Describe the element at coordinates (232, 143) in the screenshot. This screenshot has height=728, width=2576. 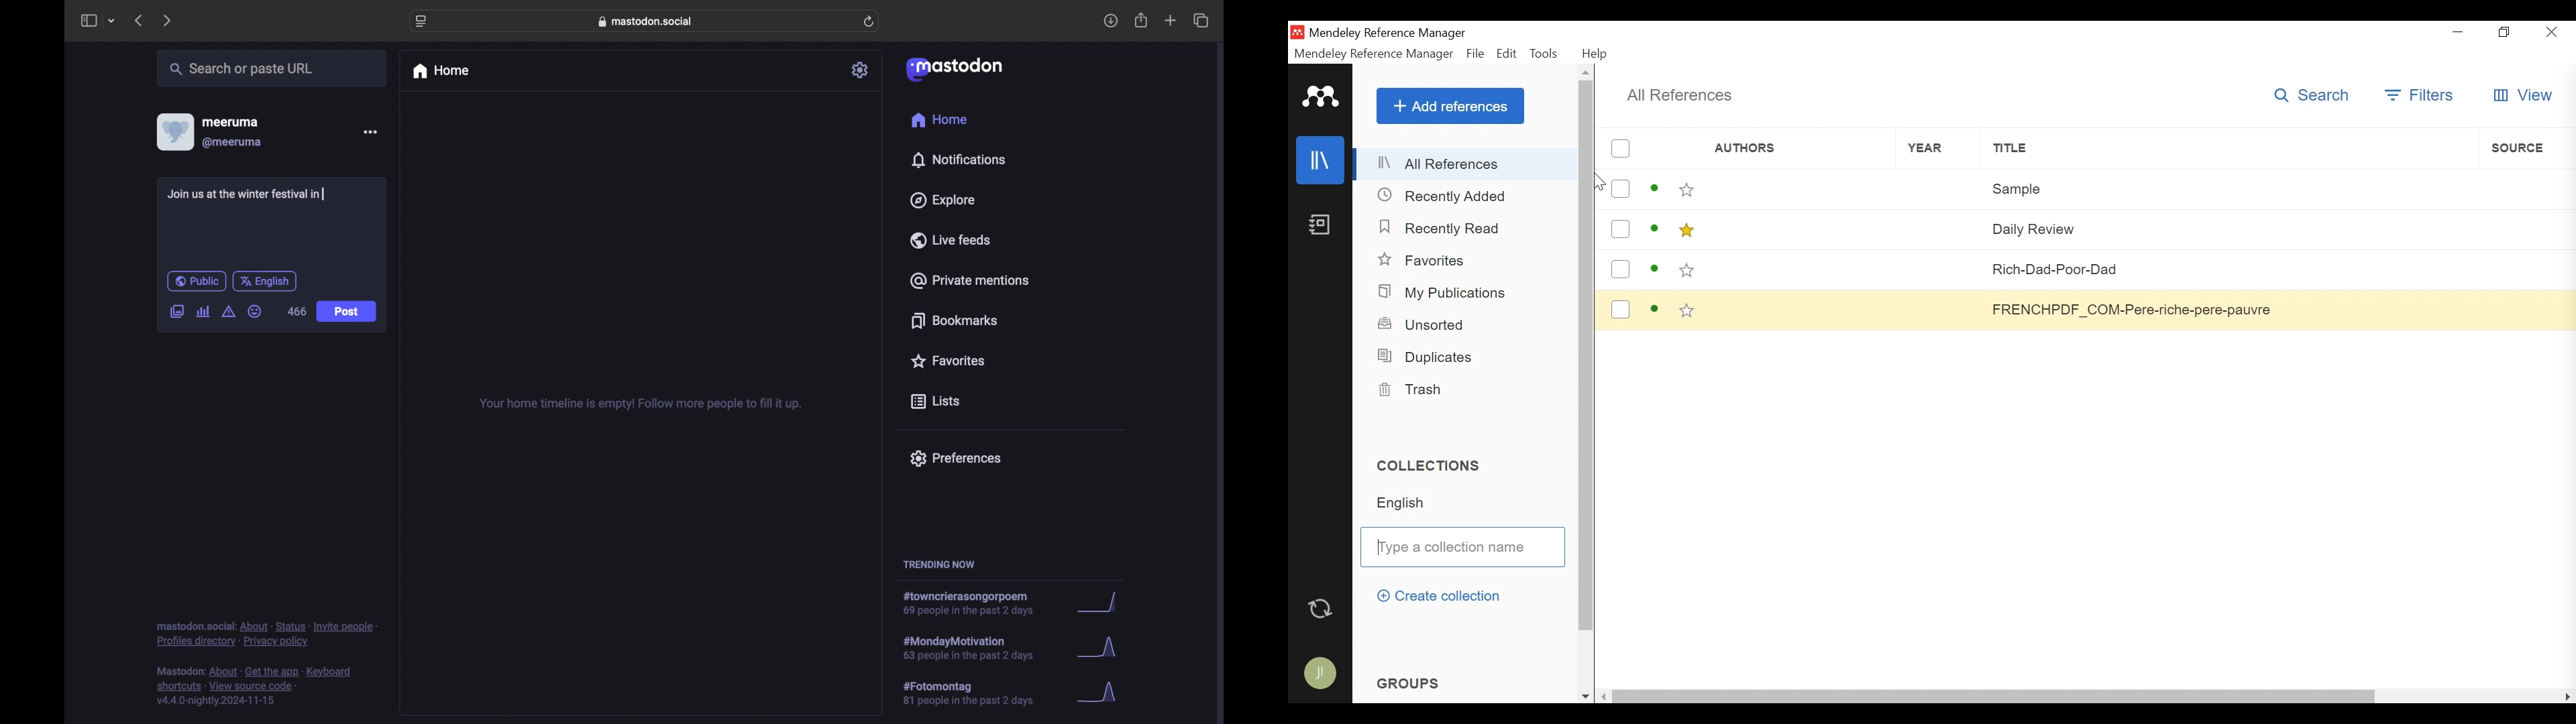
I see `@meeruma` at that location.